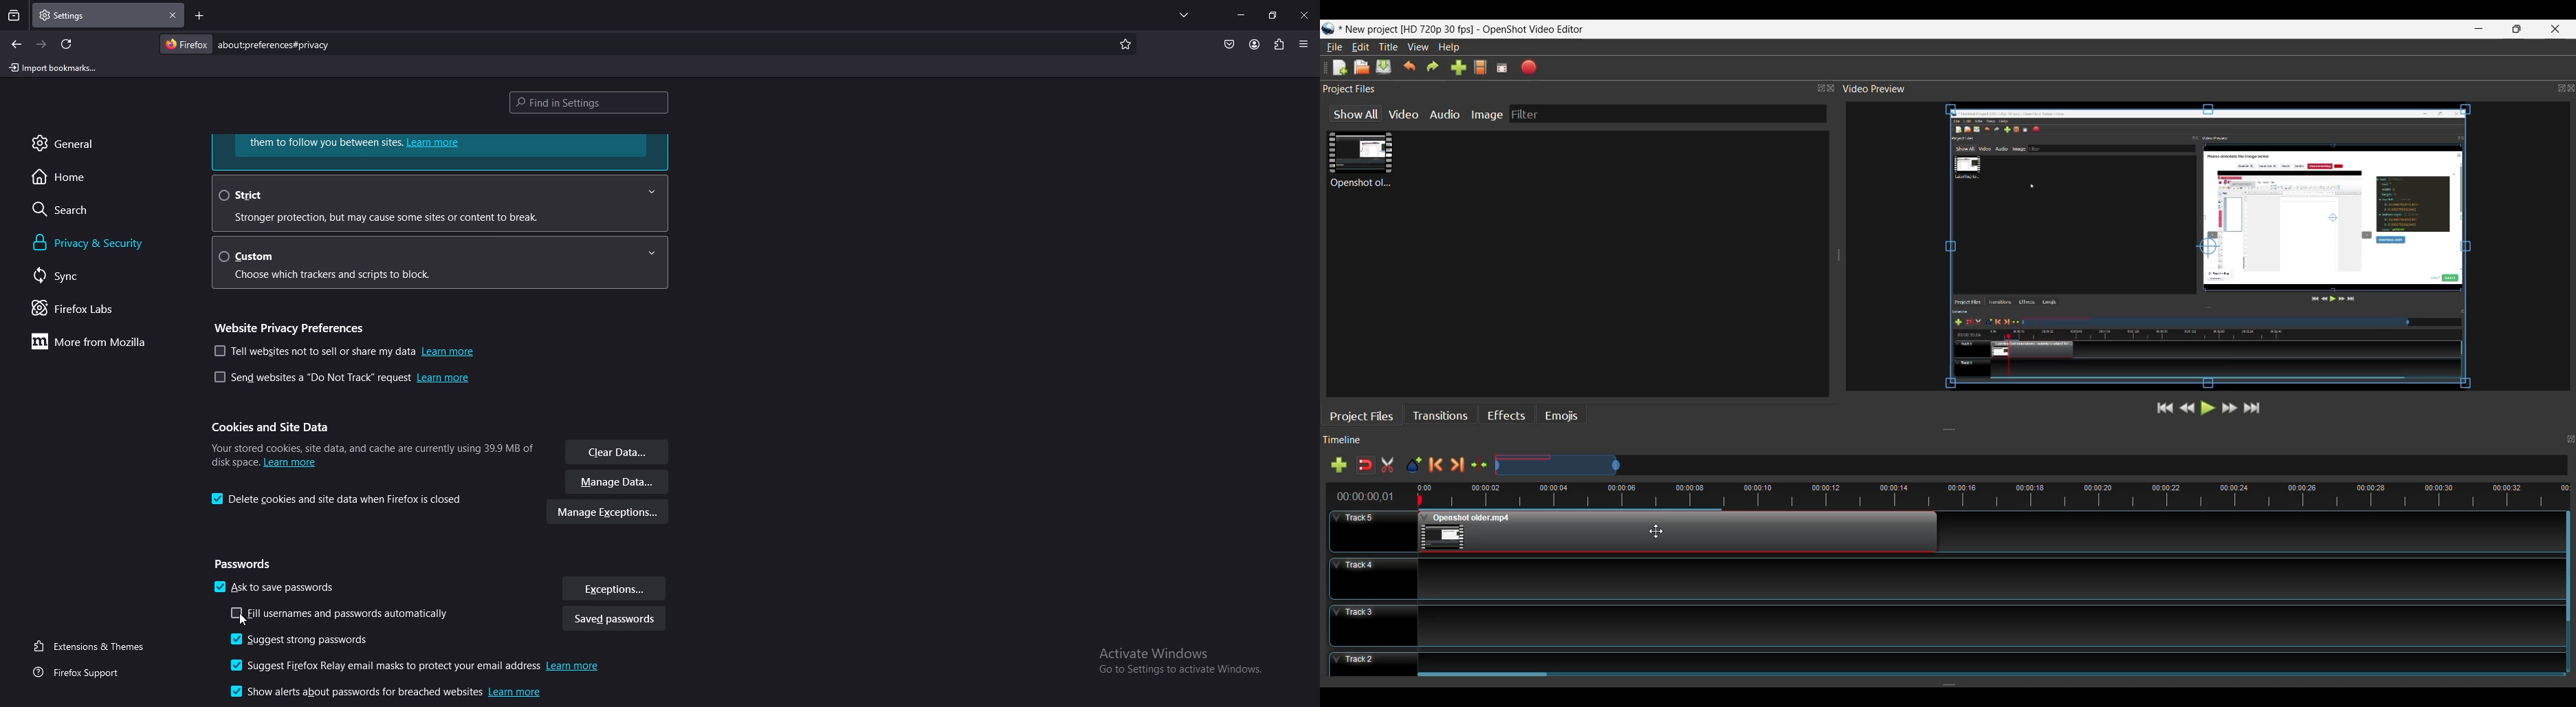 This screenshot has width=2576, height=728. What do you see at coordinates (1410, 67) in the screenshot?
I see `Undo` at bounding box center [1410, 67].